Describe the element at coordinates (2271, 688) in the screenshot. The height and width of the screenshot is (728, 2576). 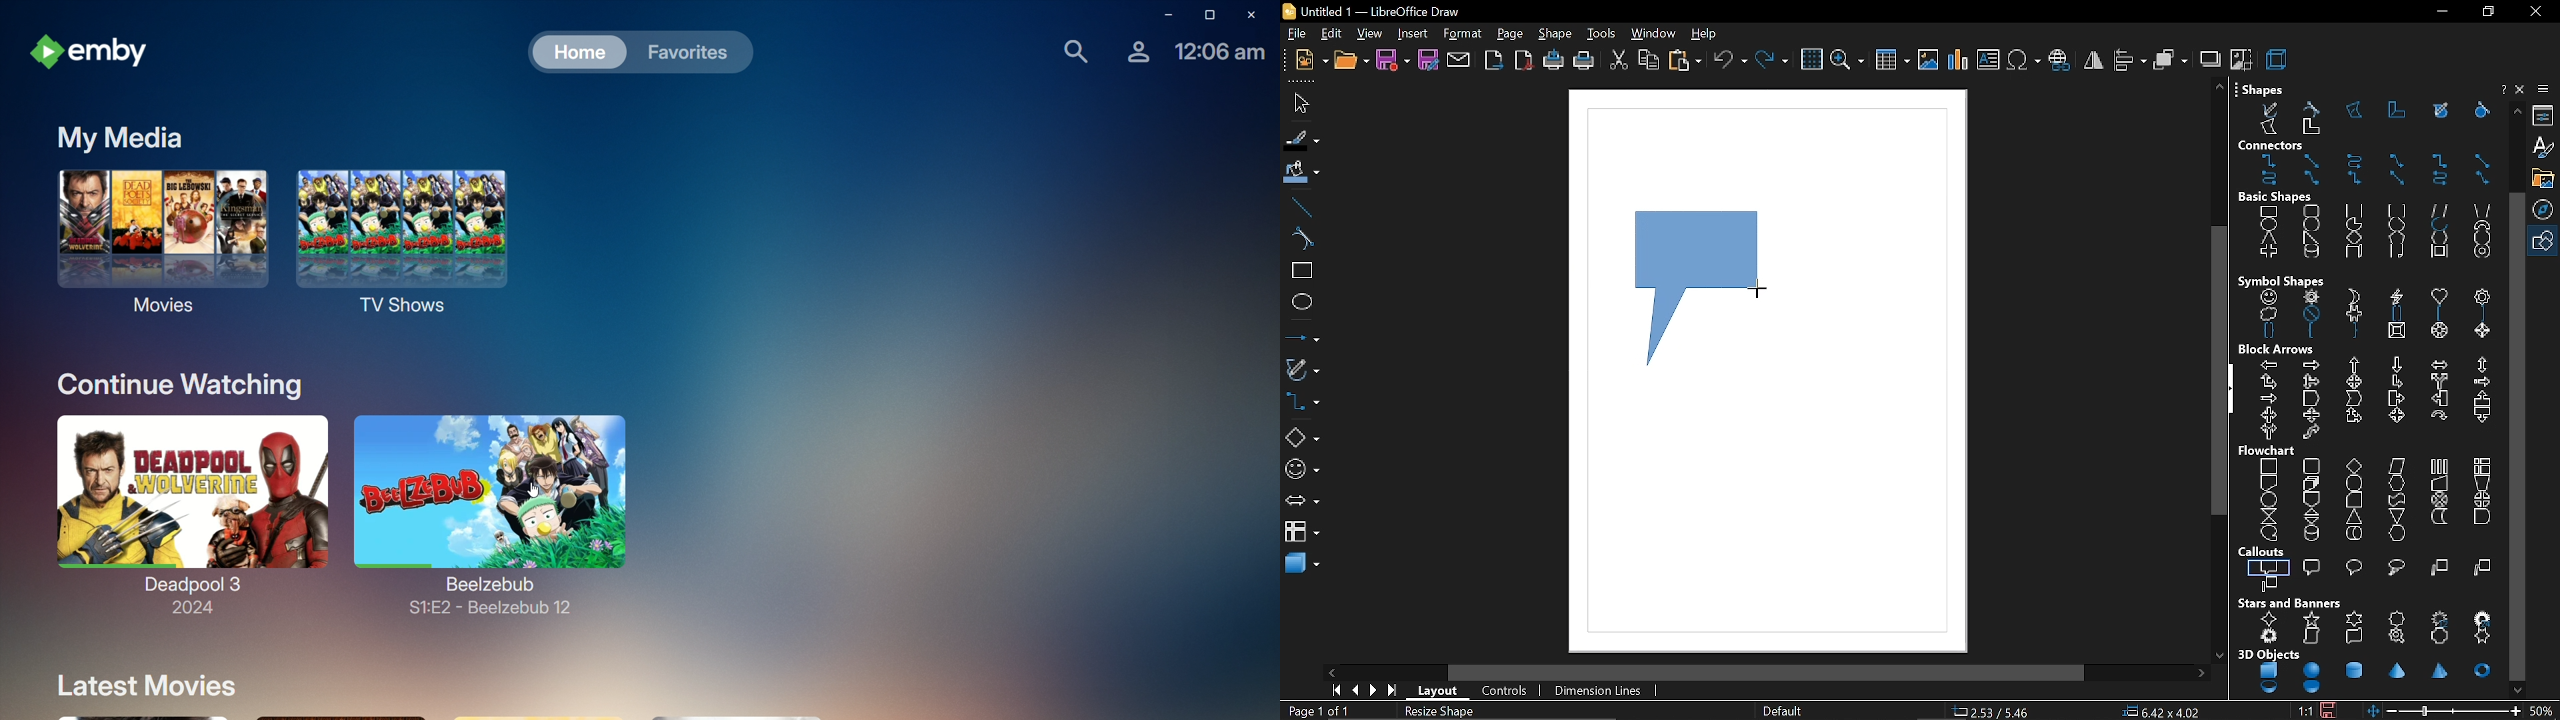
I see `shell` at that location.